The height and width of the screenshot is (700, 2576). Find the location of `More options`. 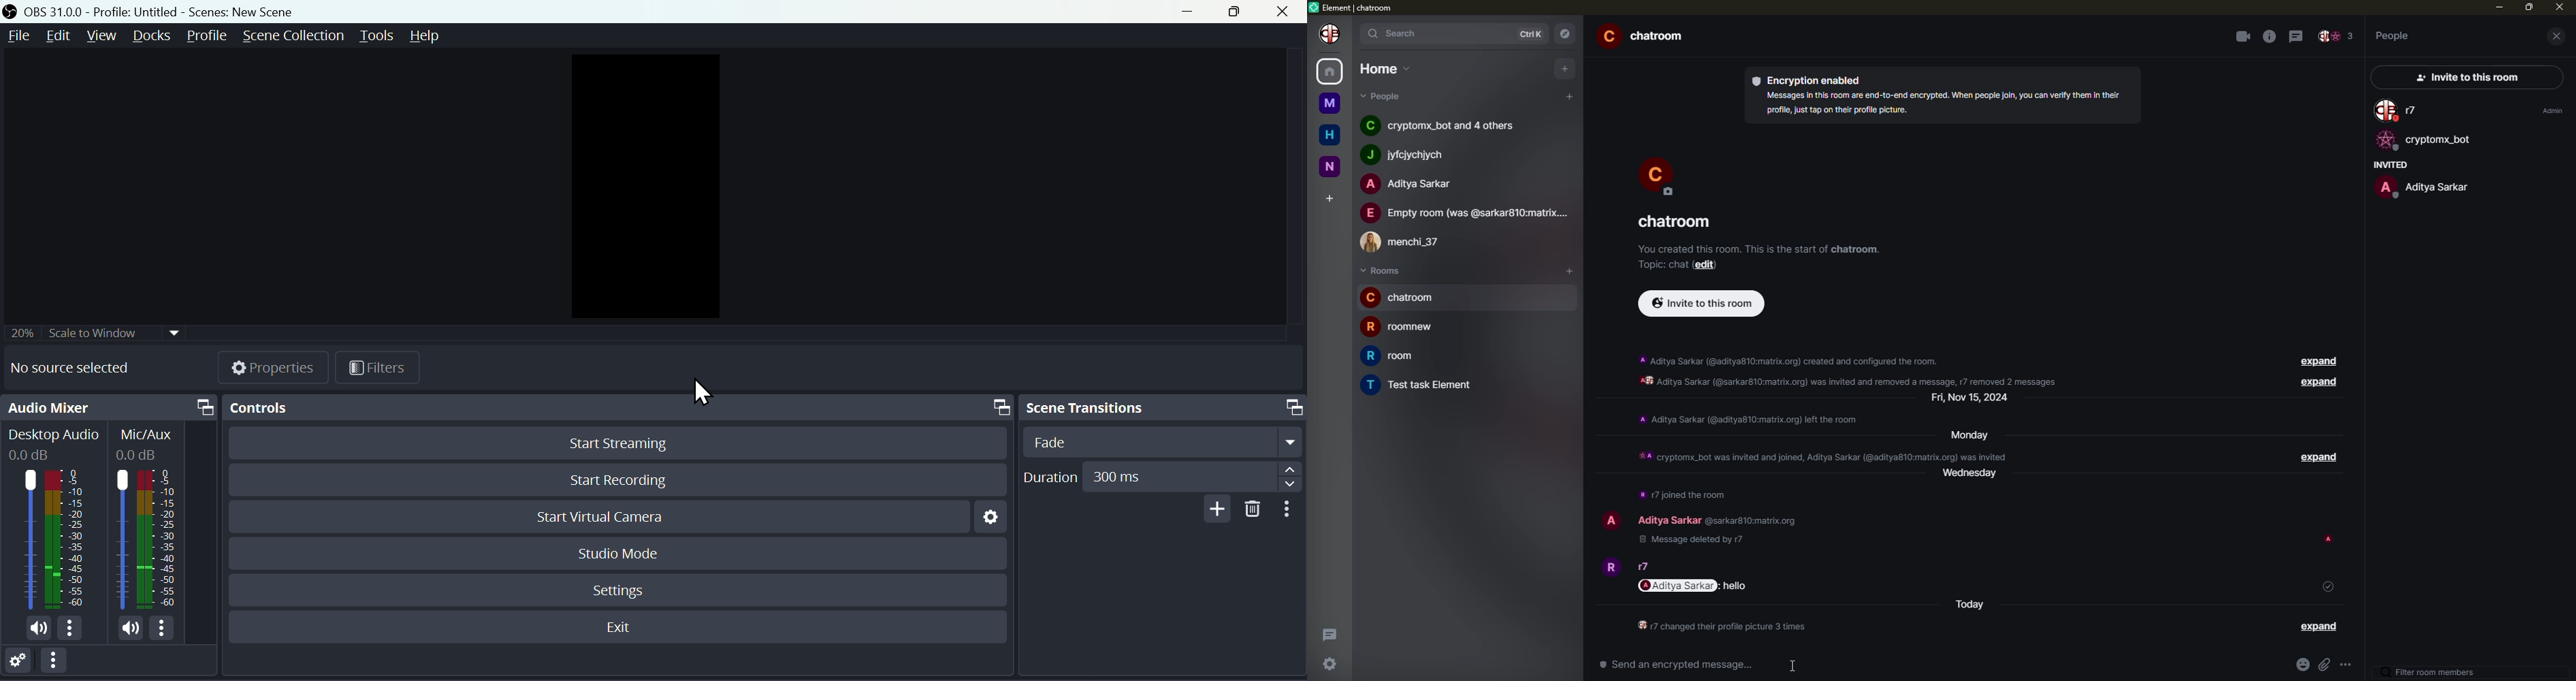

More options is located at coordinates (1290, 509).